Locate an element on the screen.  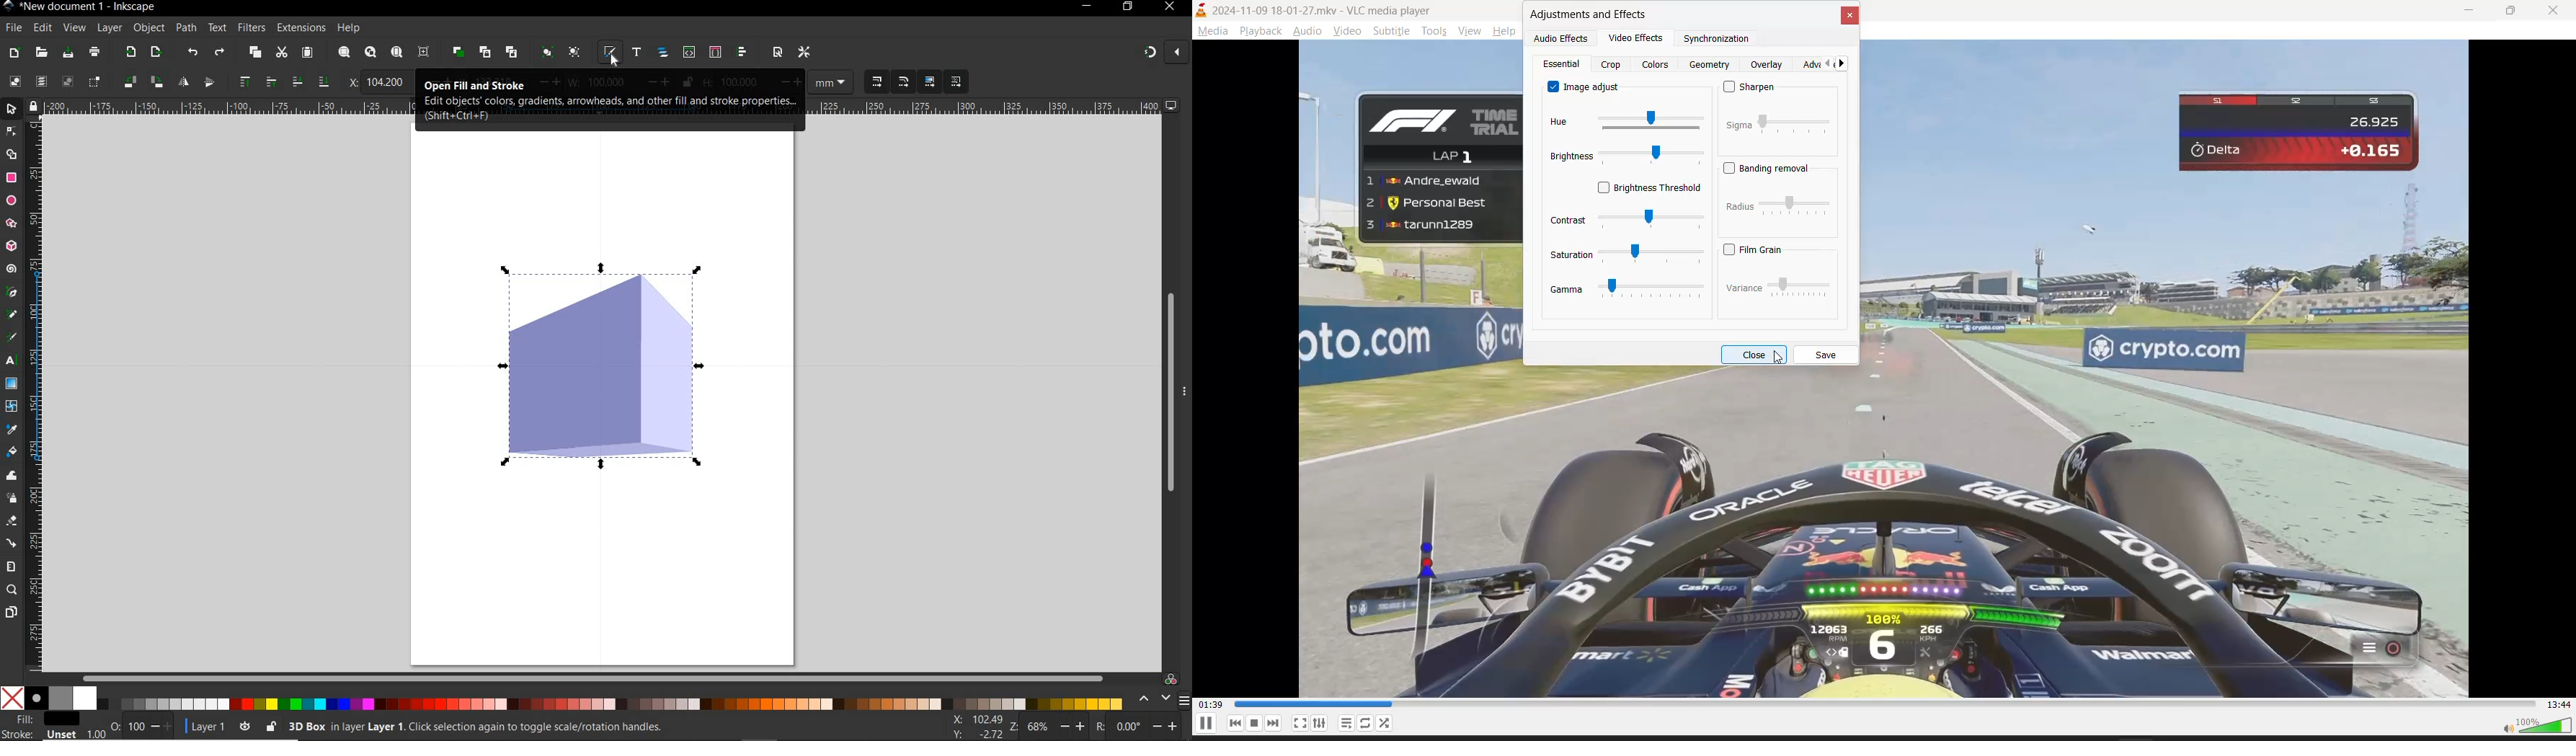
HELP is located at coordinates (350, 26).